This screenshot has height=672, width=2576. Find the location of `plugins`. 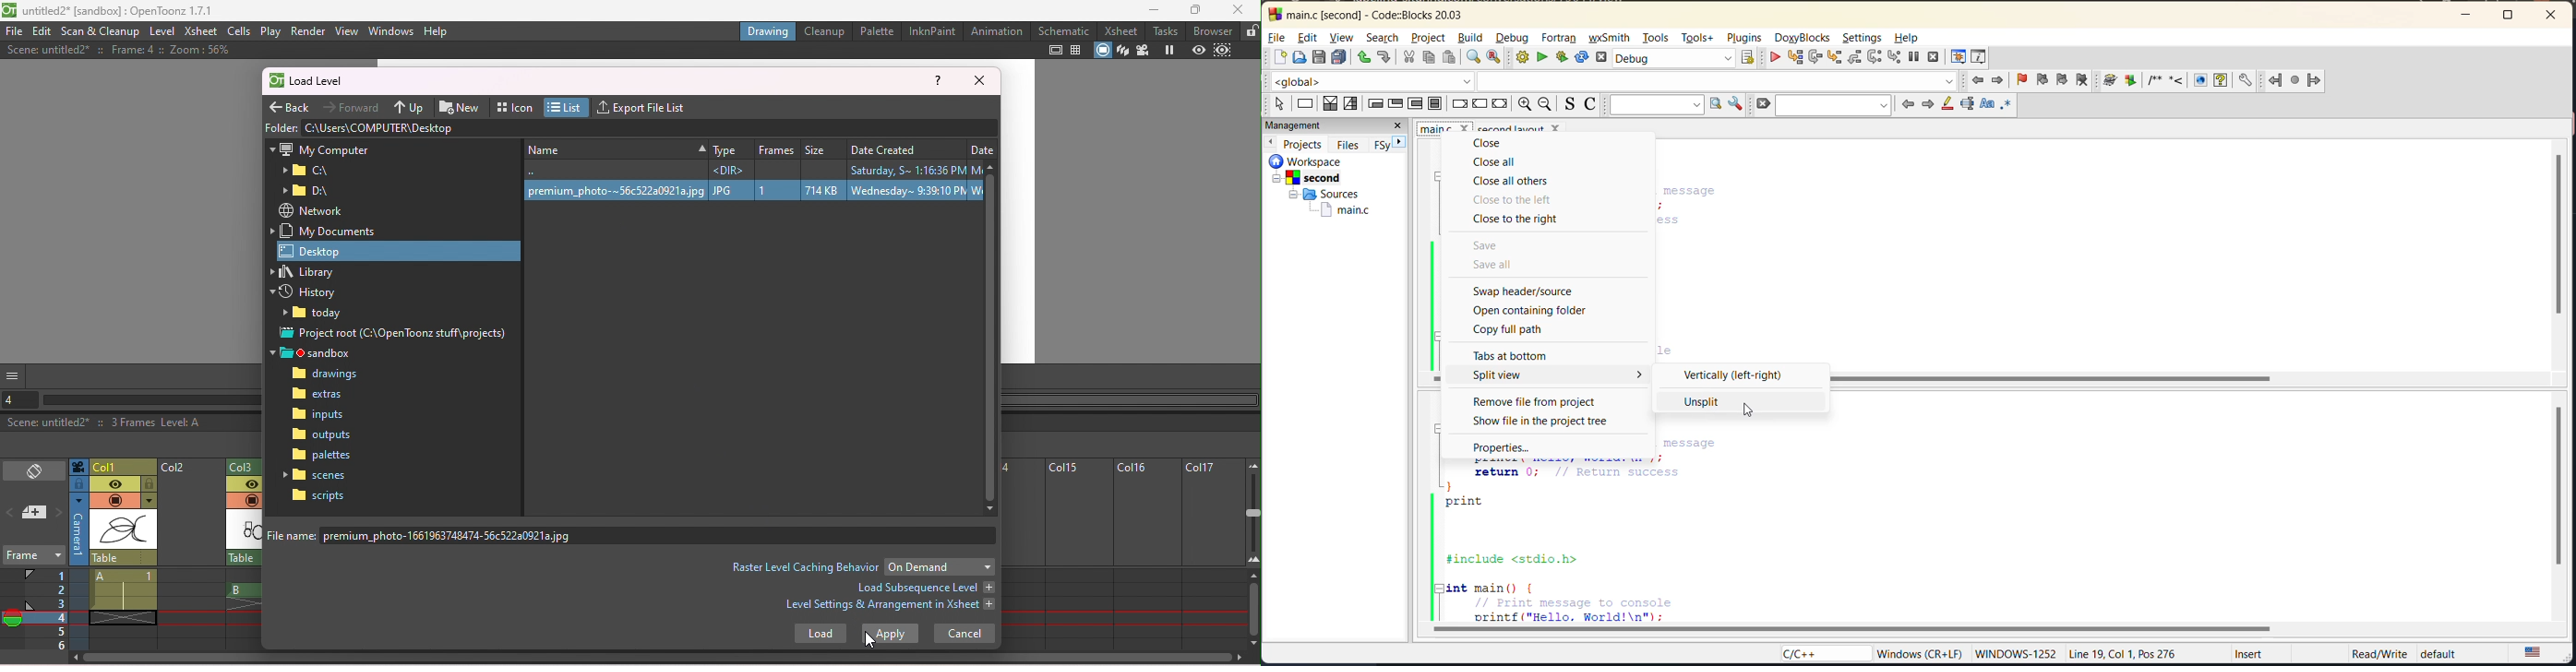

plugins is located at coordinates (1746, 36).